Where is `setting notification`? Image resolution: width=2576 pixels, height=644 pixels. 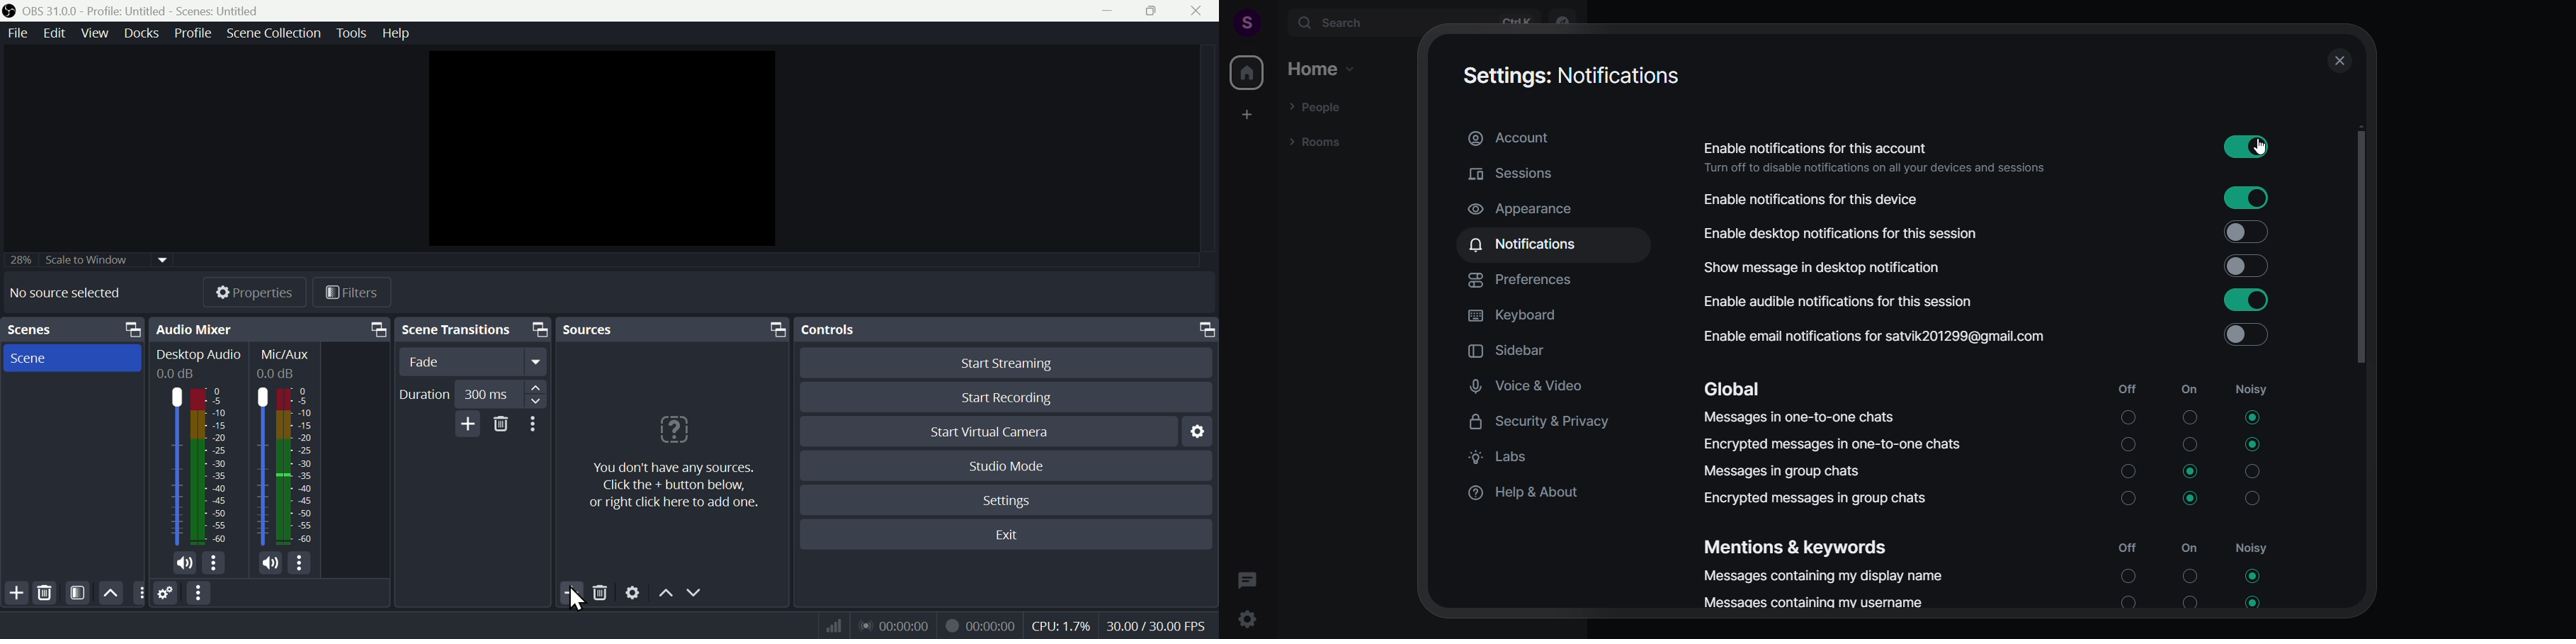
setting notification is located at coordinates (1574, 77).